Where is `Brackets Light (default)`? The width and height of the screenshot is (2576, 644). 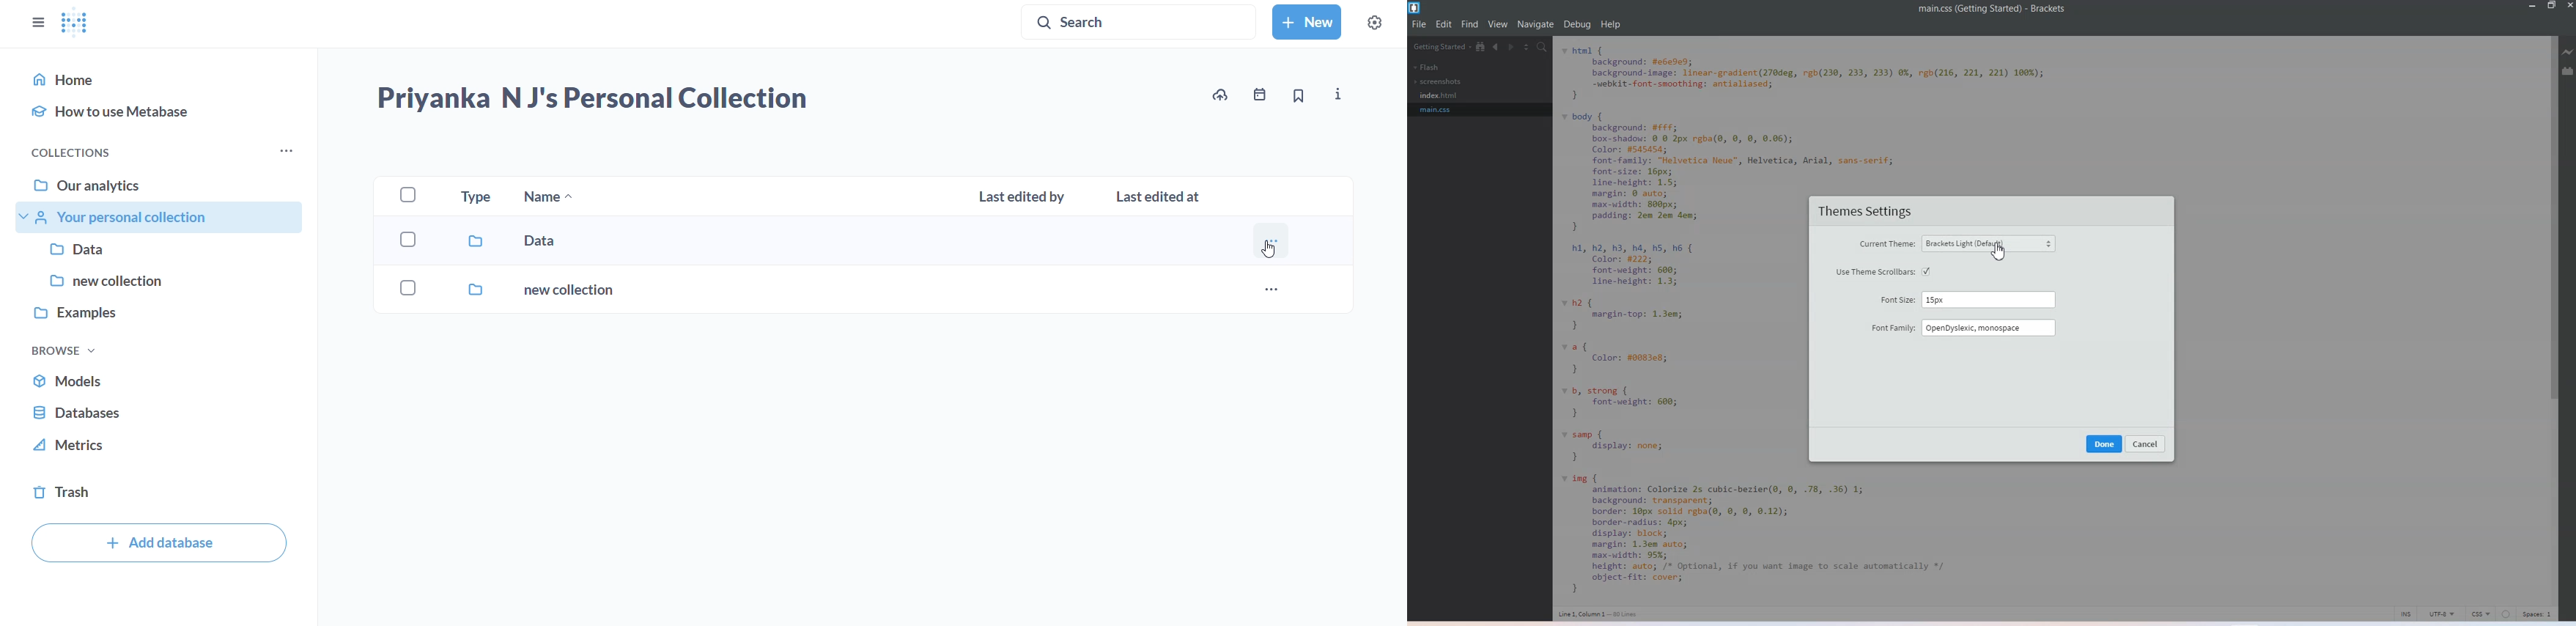
Brackets Light (default) is located at coordinates (1990, 243).